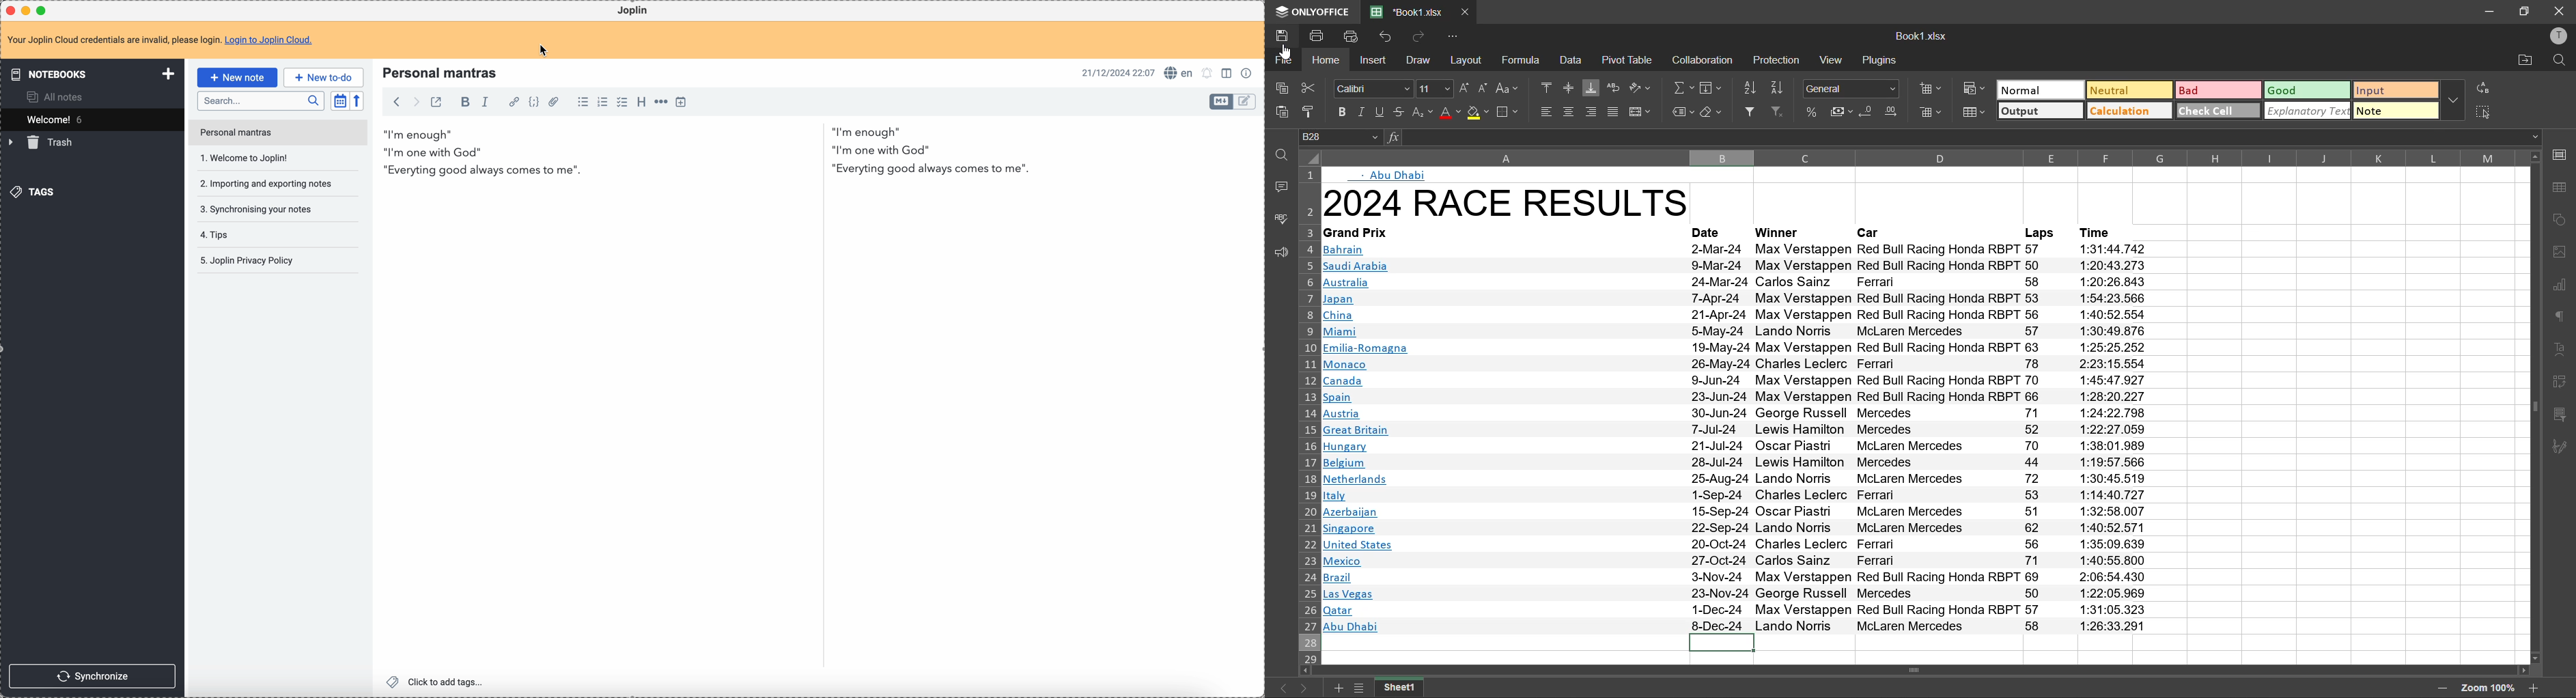  Describe the element at coordinates (1735, 563) in the screenshot. I see `Mexico 27-Oct-24 Carlos Sainz Ferrari 71 1:40:55.800` at that location.